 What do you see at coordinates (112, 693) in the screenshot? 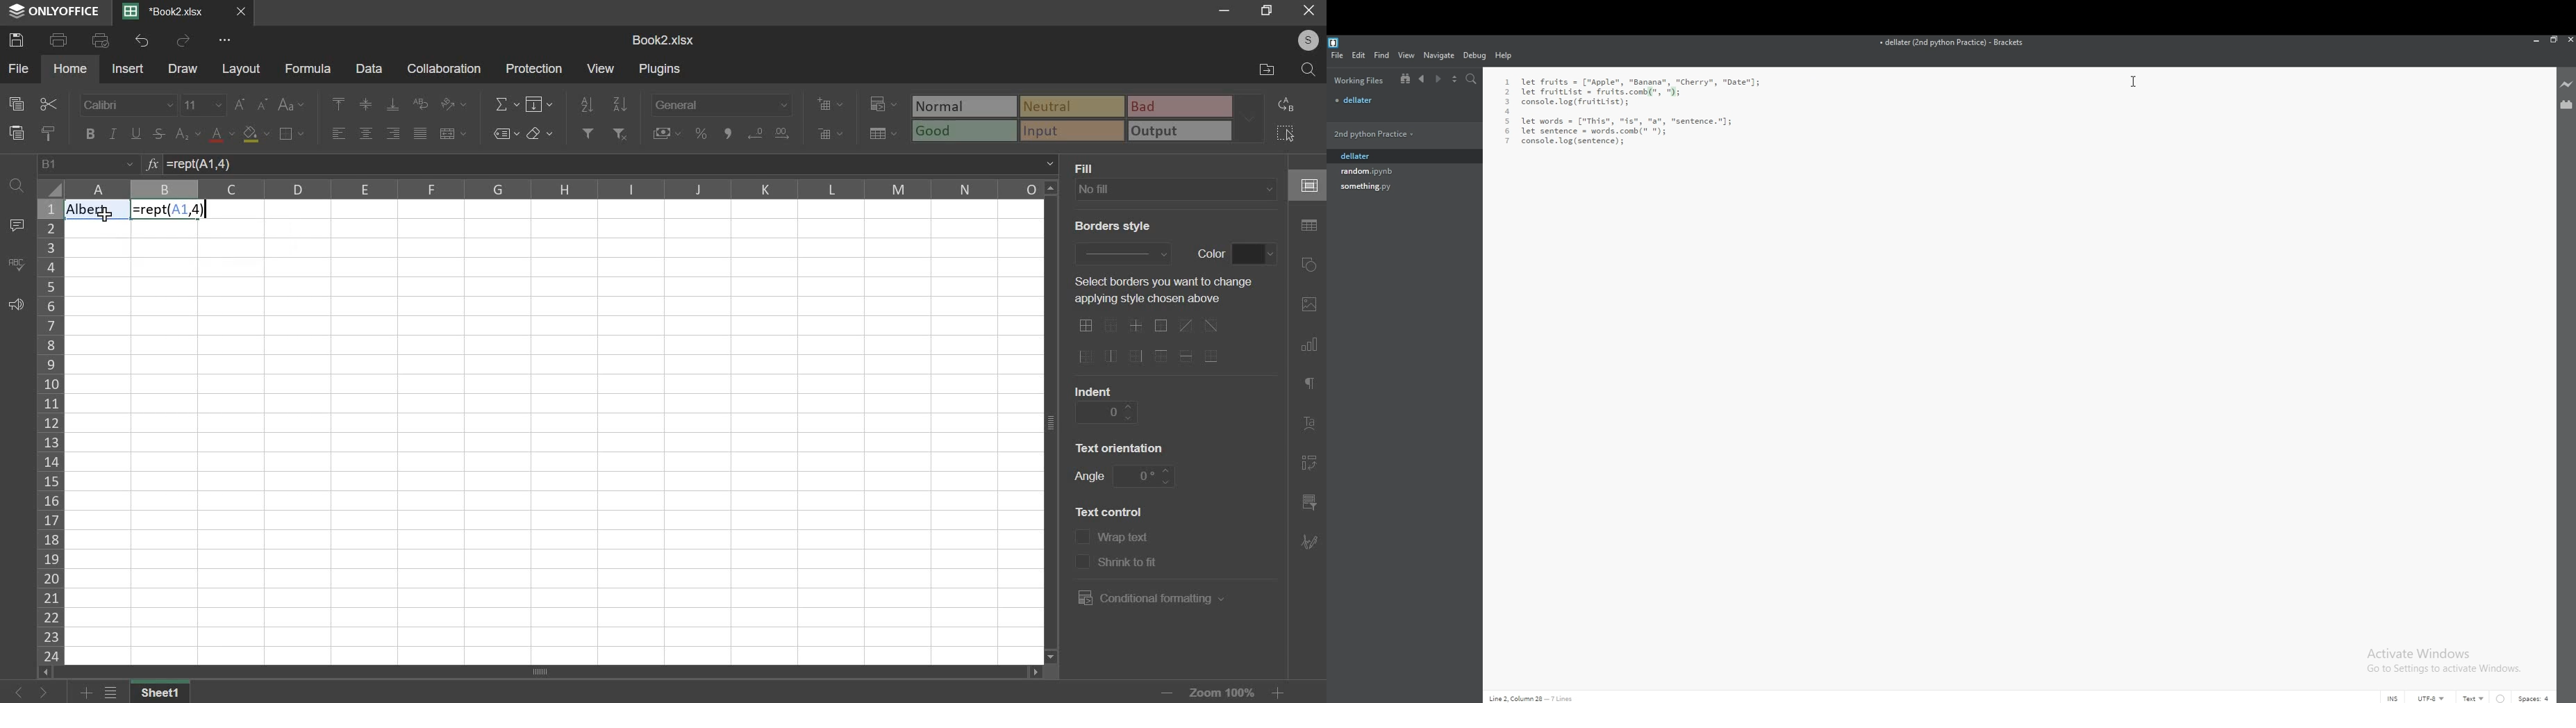
I see `file menu` at bounding box center [112, 693].